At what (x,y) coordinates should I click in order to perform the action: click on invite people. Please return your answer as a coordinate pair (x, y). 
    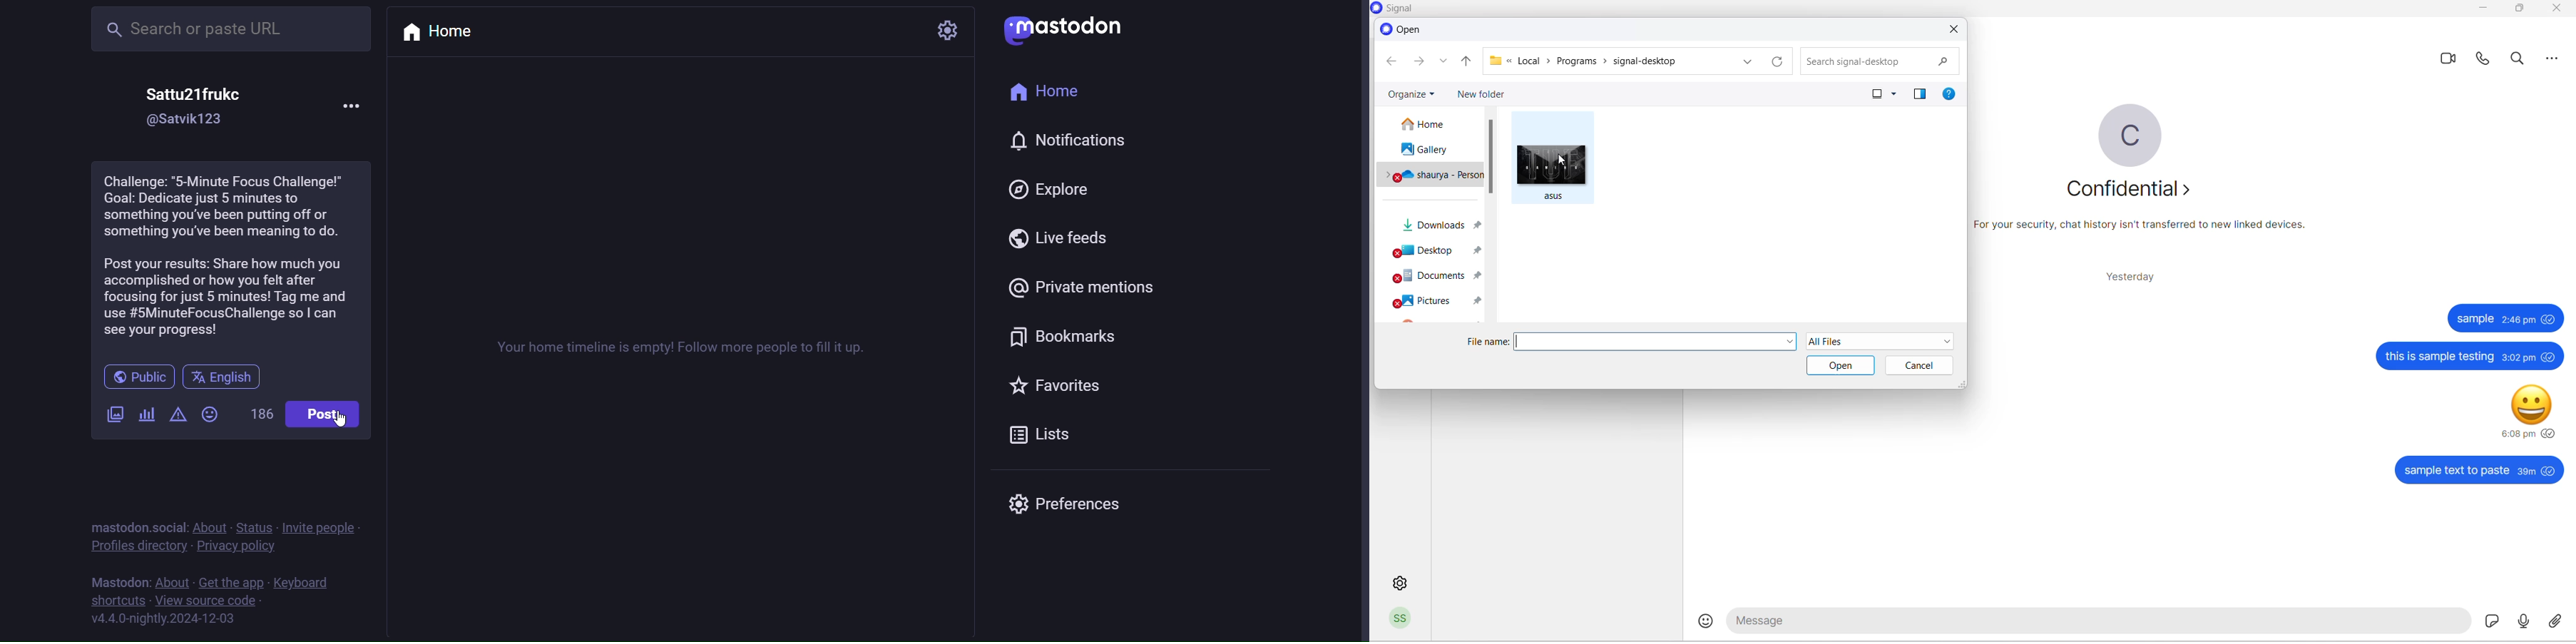
    Looking at the image, I should click on (324, 527).